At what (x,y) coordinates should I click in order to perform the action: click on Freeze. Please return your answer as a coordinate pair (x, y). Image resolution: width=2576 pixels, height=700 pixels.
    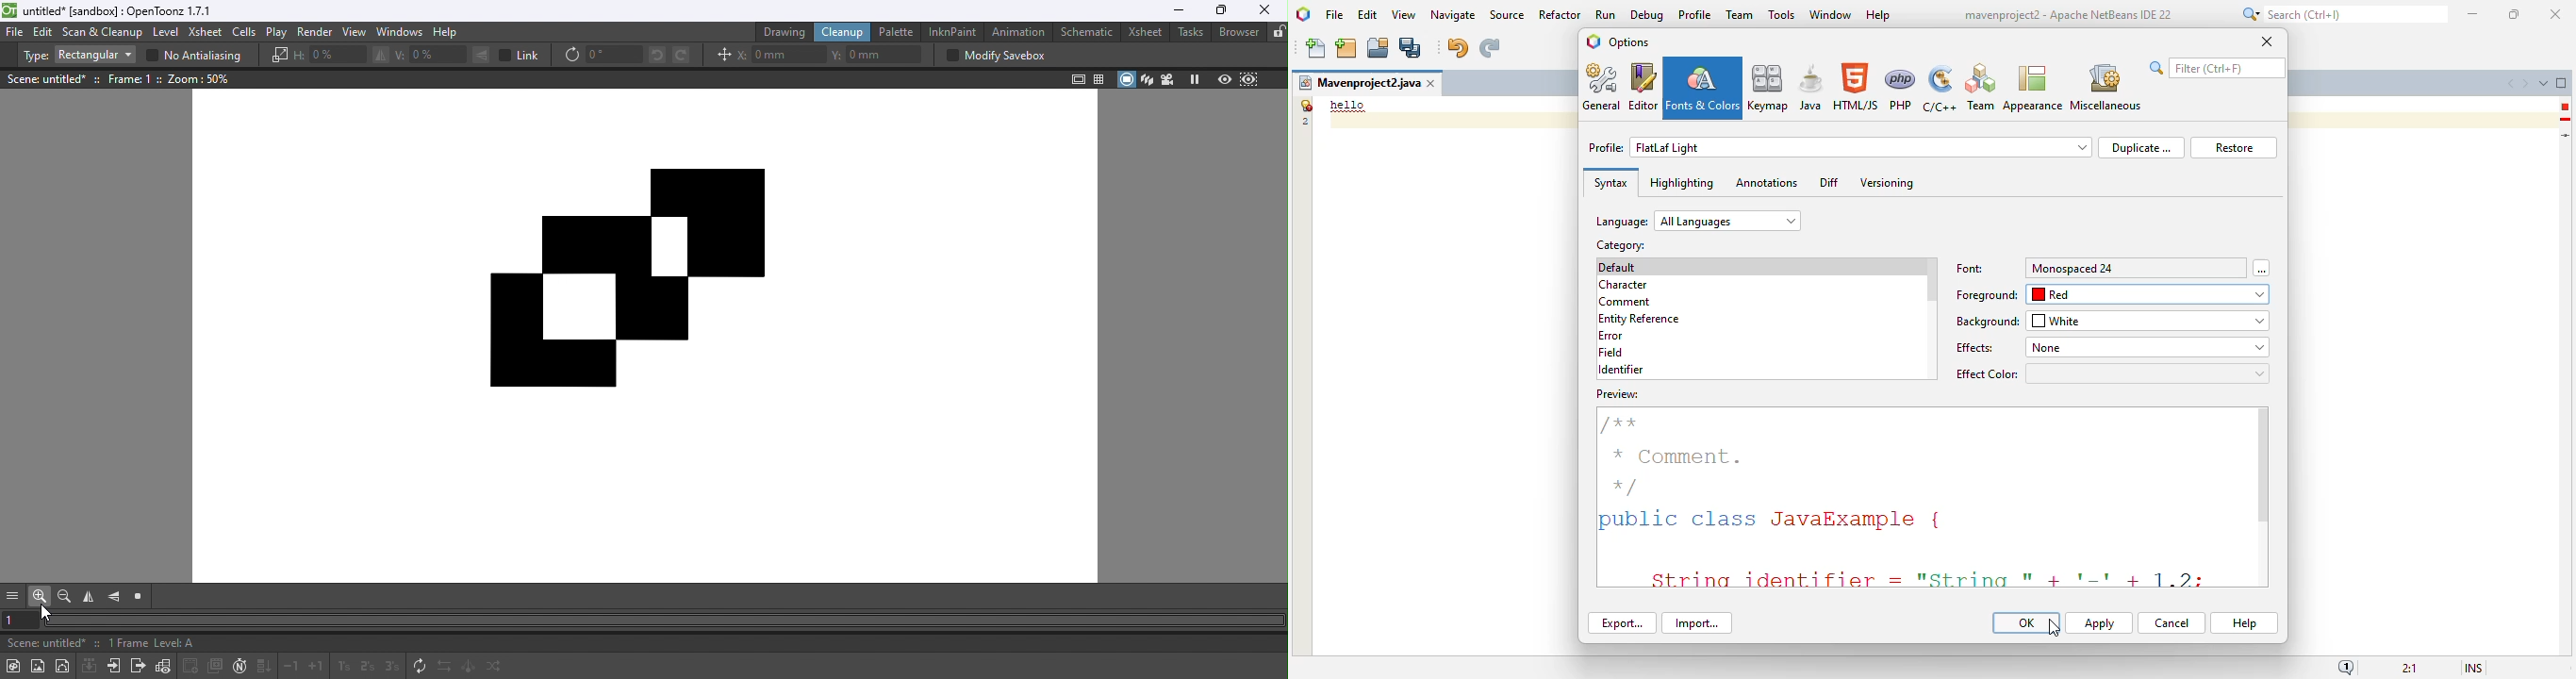
    Looking at the image, I should click on (1193, 79).